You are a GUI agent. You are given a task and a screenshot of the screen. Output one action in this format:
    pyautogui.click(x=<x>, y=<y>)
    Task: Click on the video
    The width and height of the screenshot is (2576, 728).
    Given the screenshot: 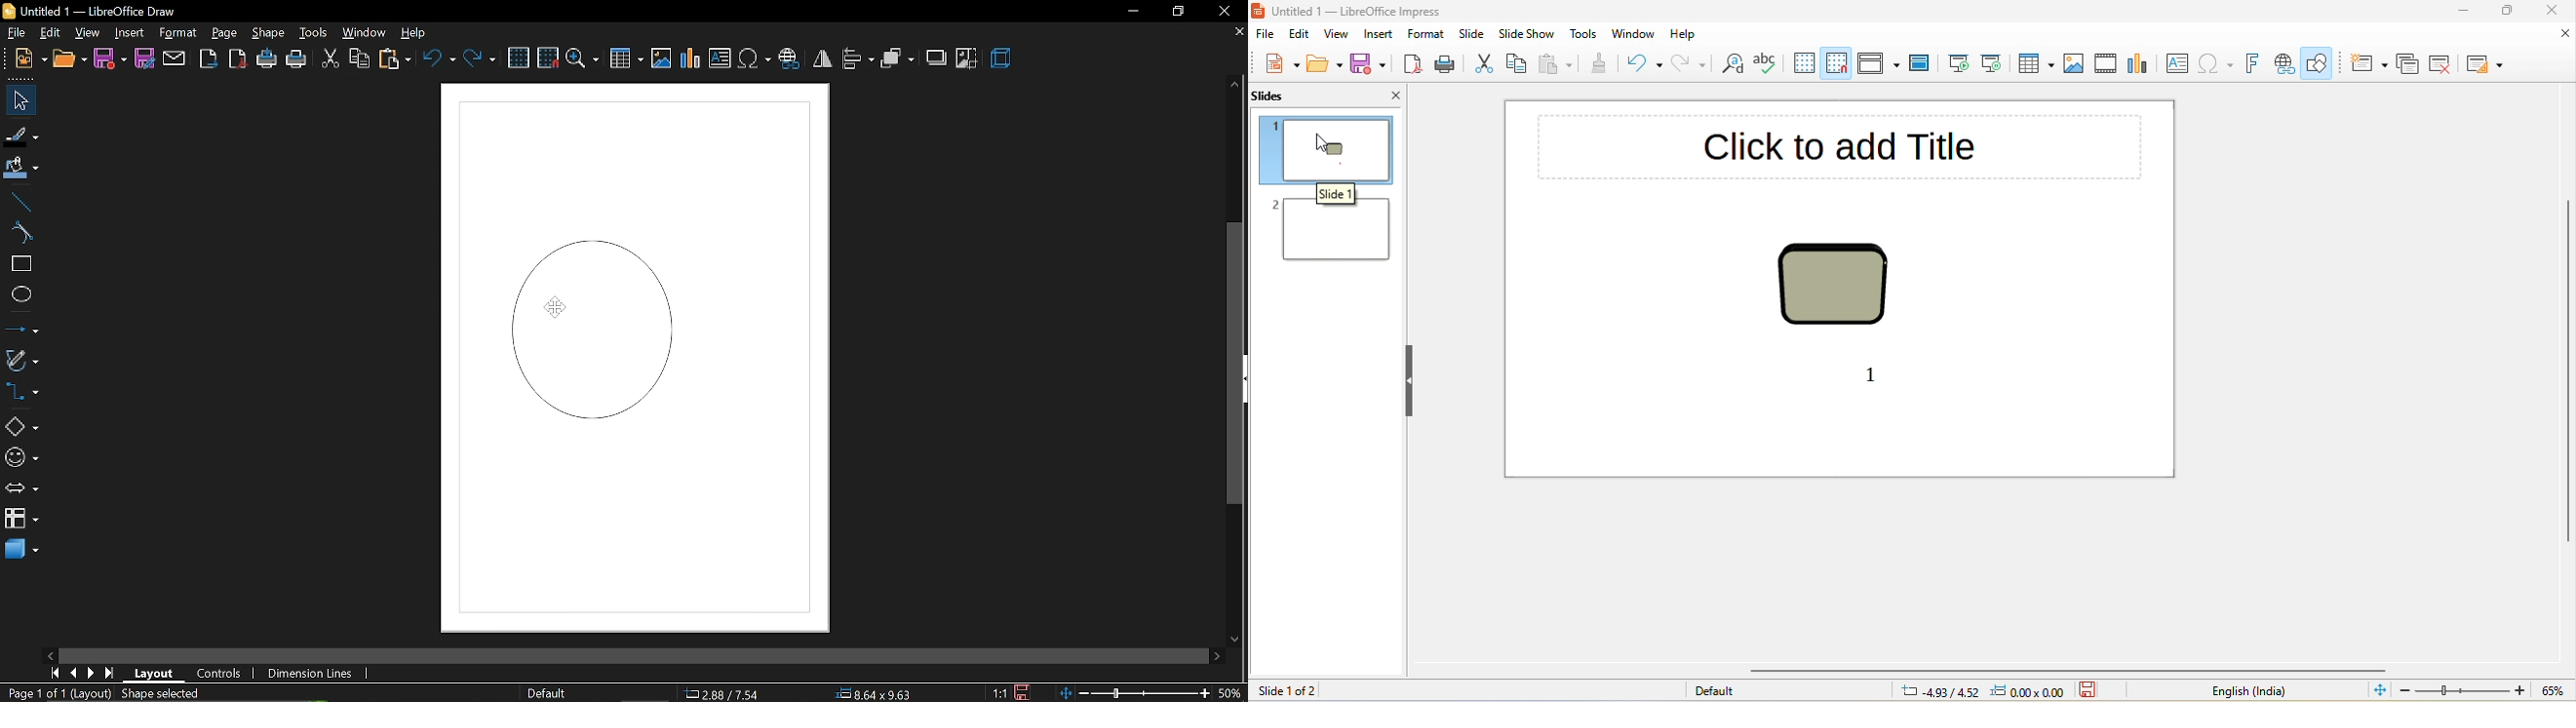 What is the action you would take?
    pyautogui.click(x=2106, y=65)
    